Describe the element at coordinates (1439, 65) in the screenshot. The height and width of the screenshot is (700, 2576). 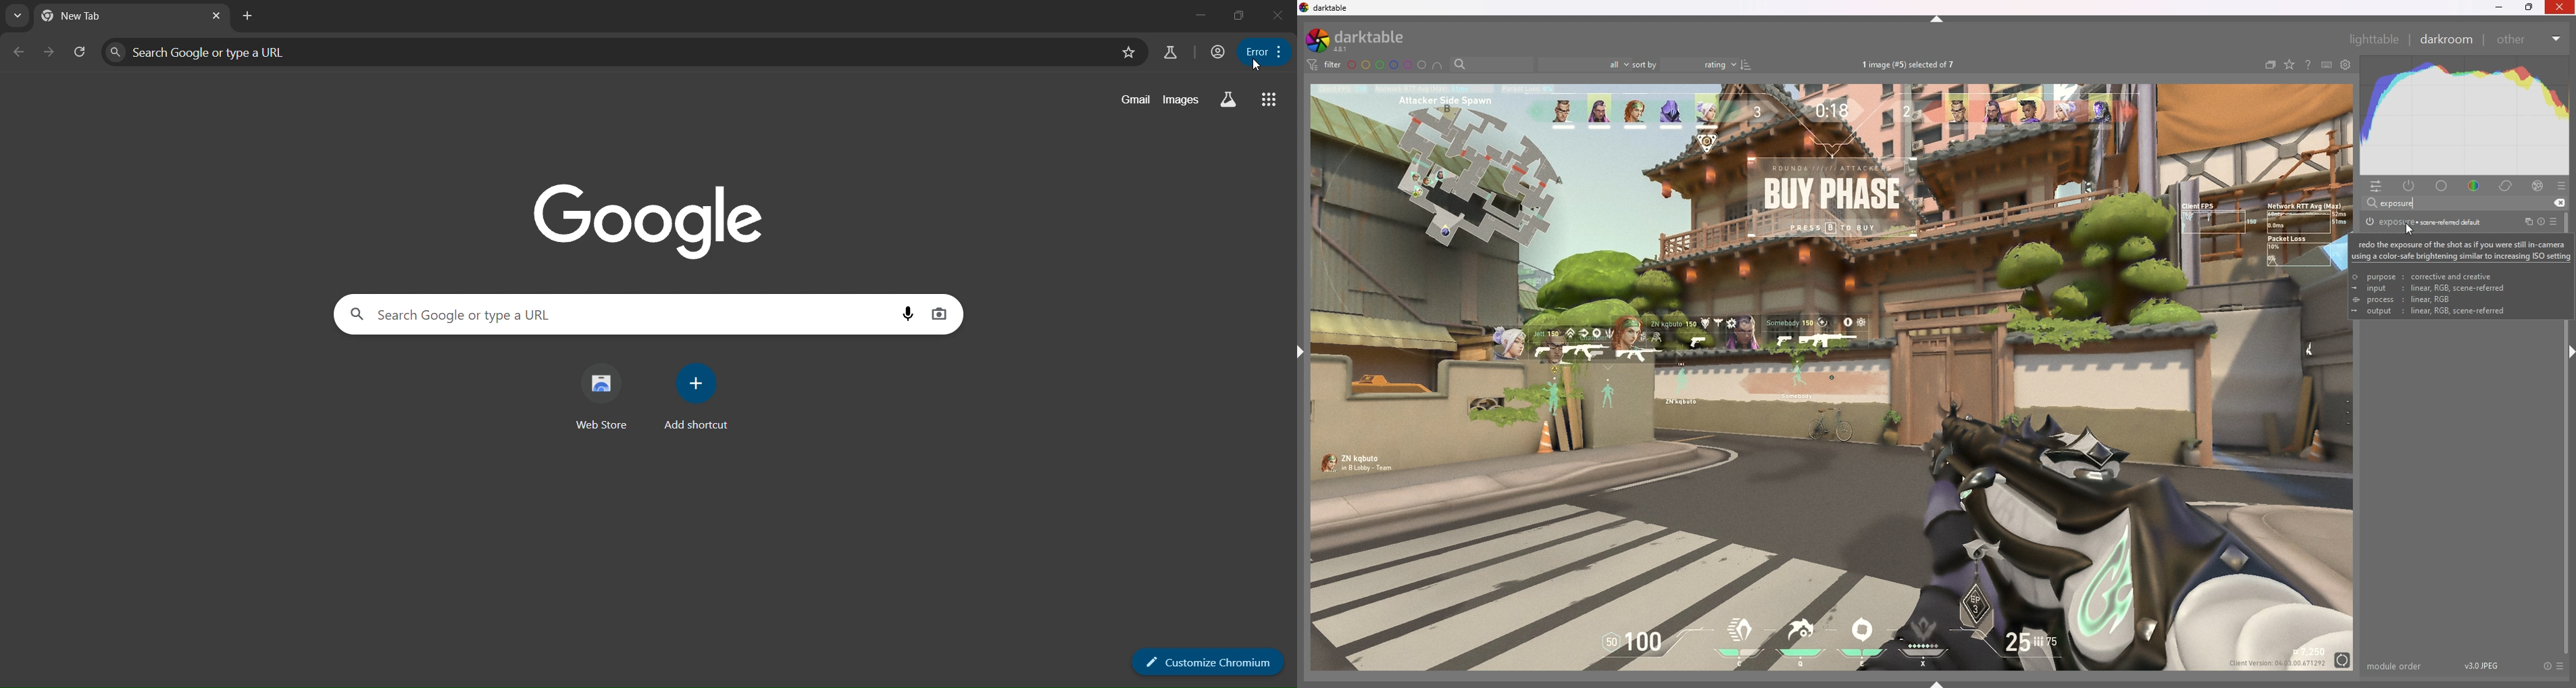
I see `include color labels` at that location.